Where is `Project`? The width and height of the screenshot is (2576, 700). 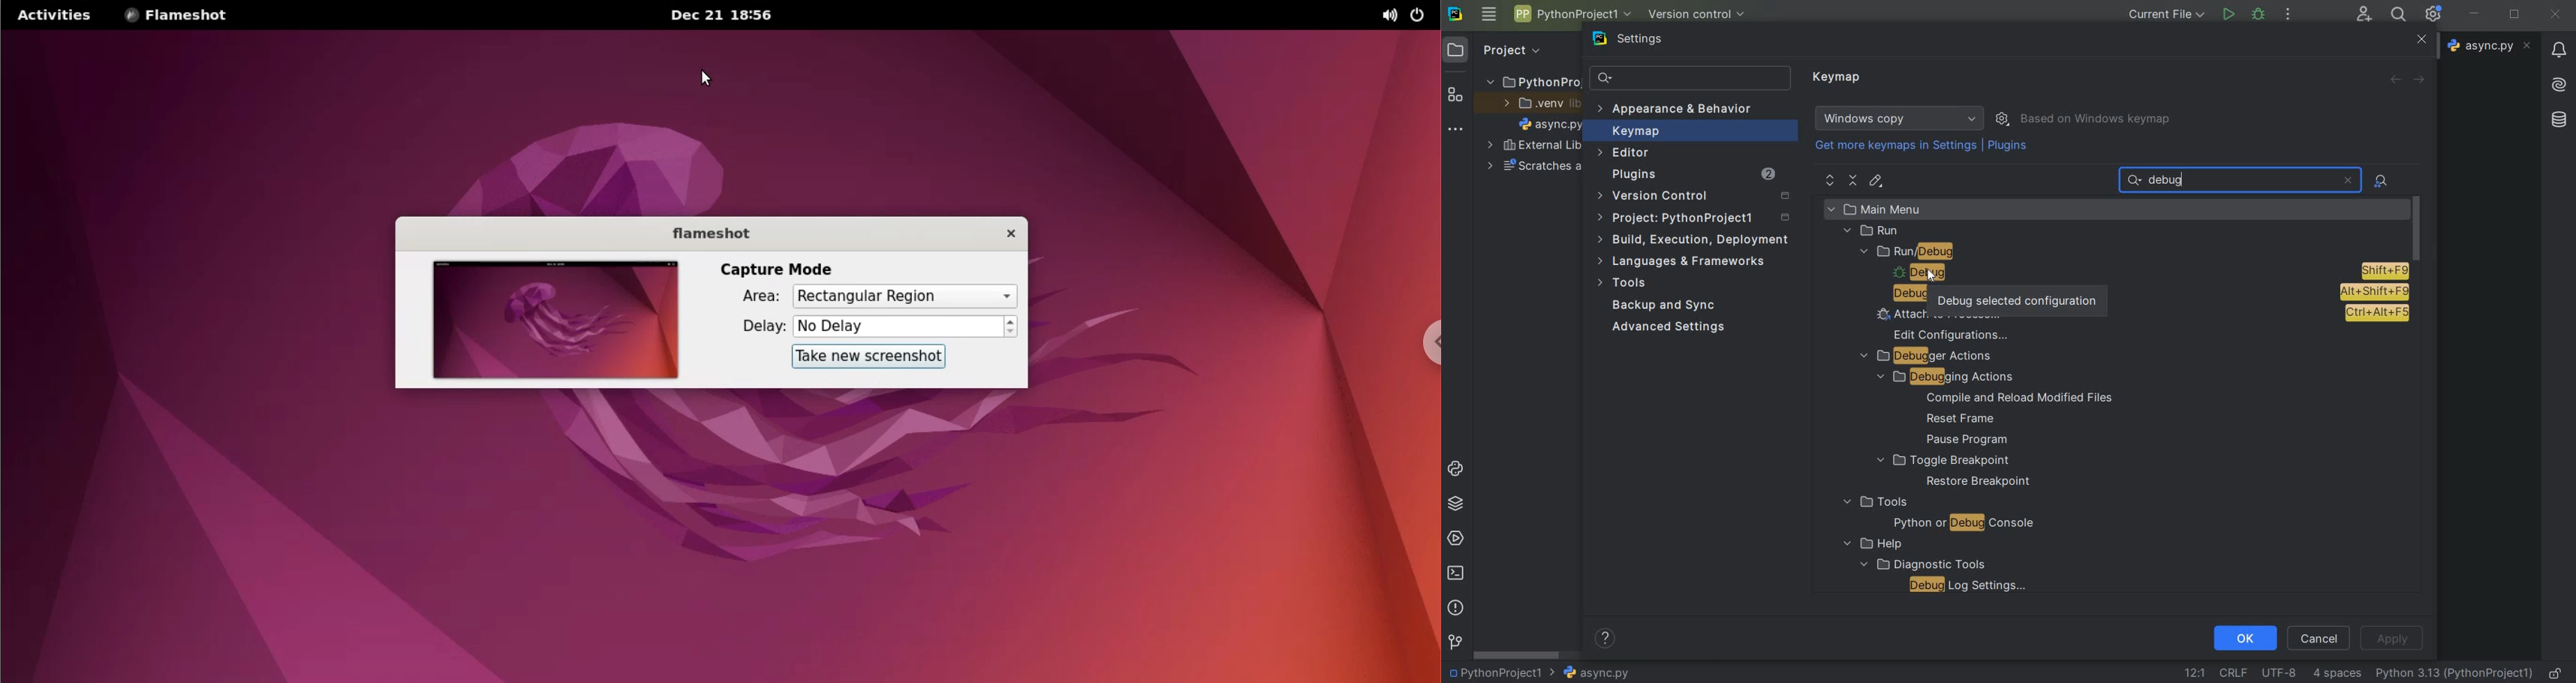 Project is located at coordinates (1510, 49).